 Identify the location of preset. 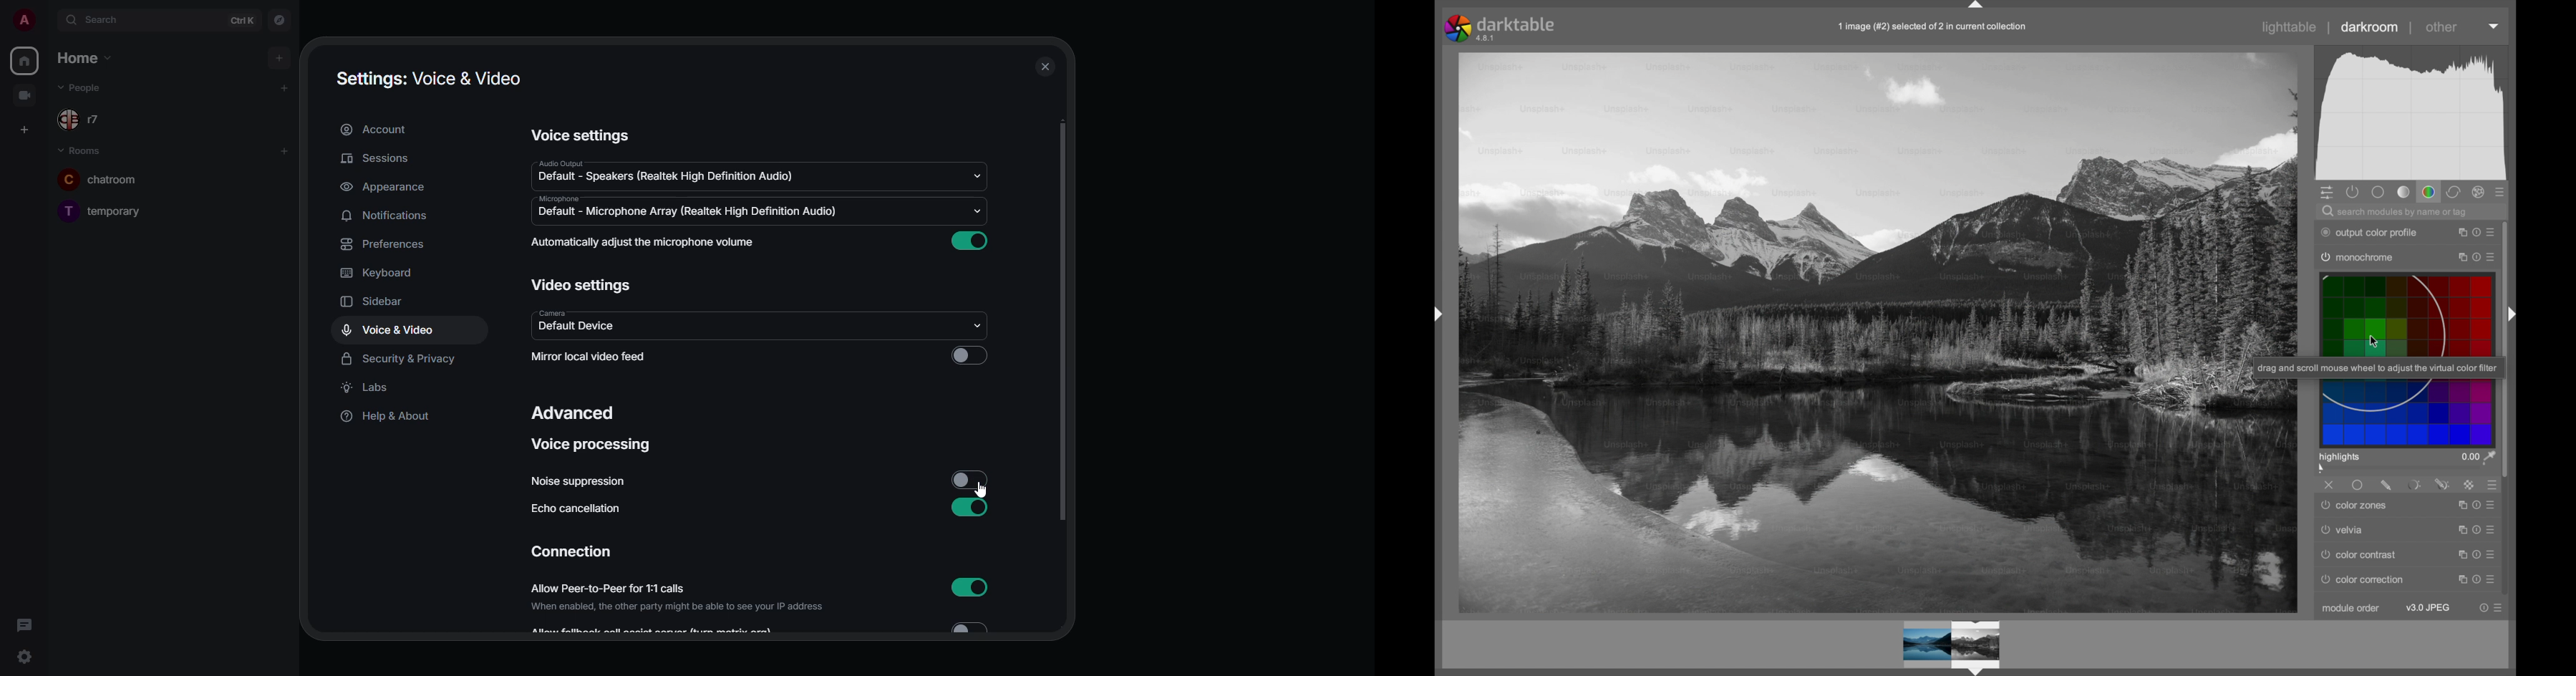
(2492, 231).